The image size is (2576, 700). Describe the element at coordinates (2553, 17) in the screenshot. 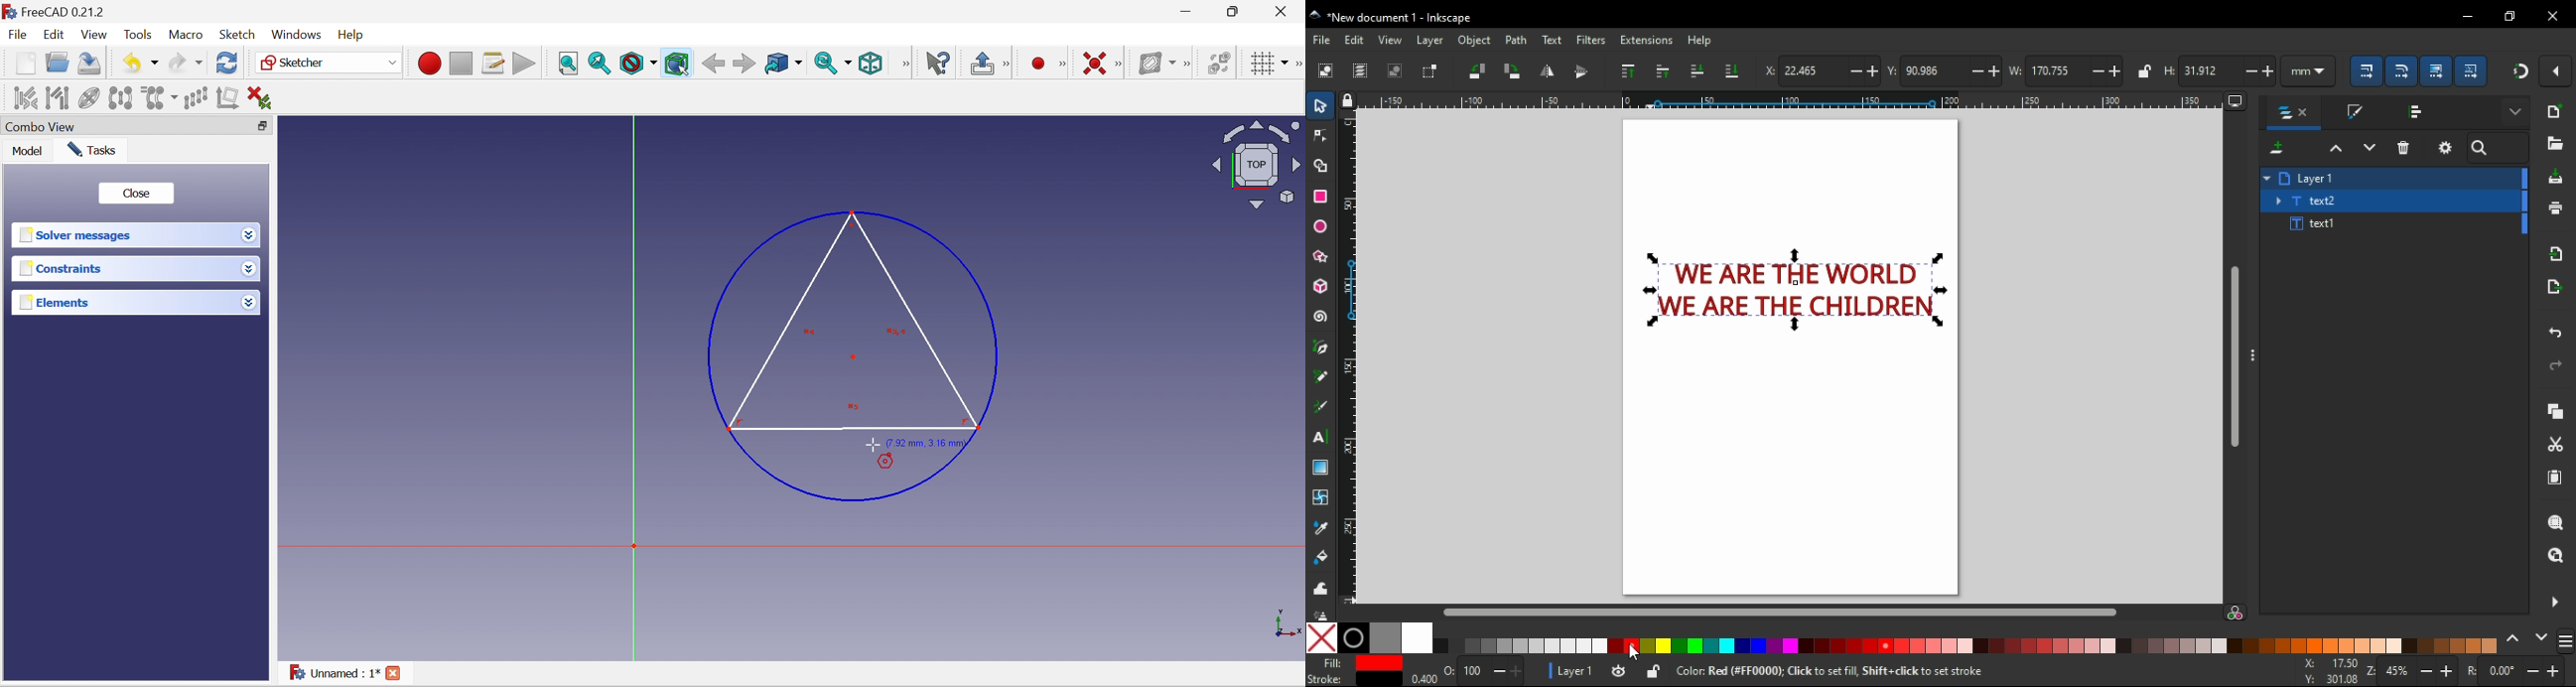

I see `close window` at that location.